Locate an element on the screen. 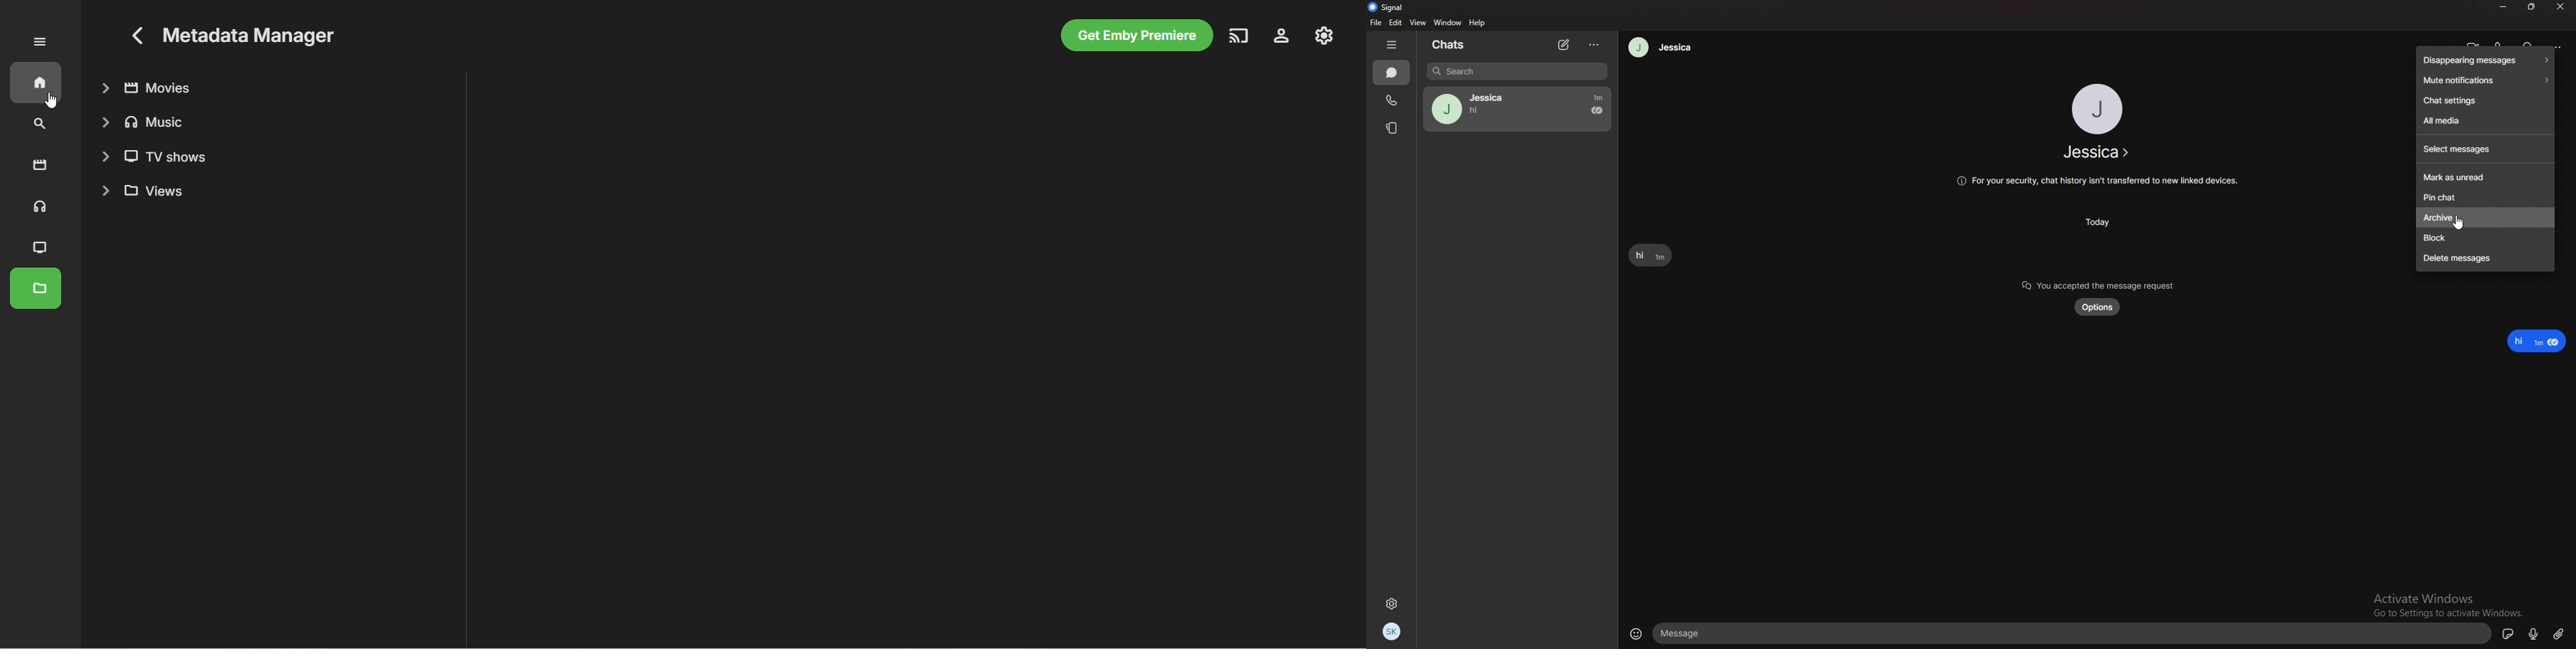 This screenshot has width=2576, height=672. Call is located at coordinates (1391, 100).